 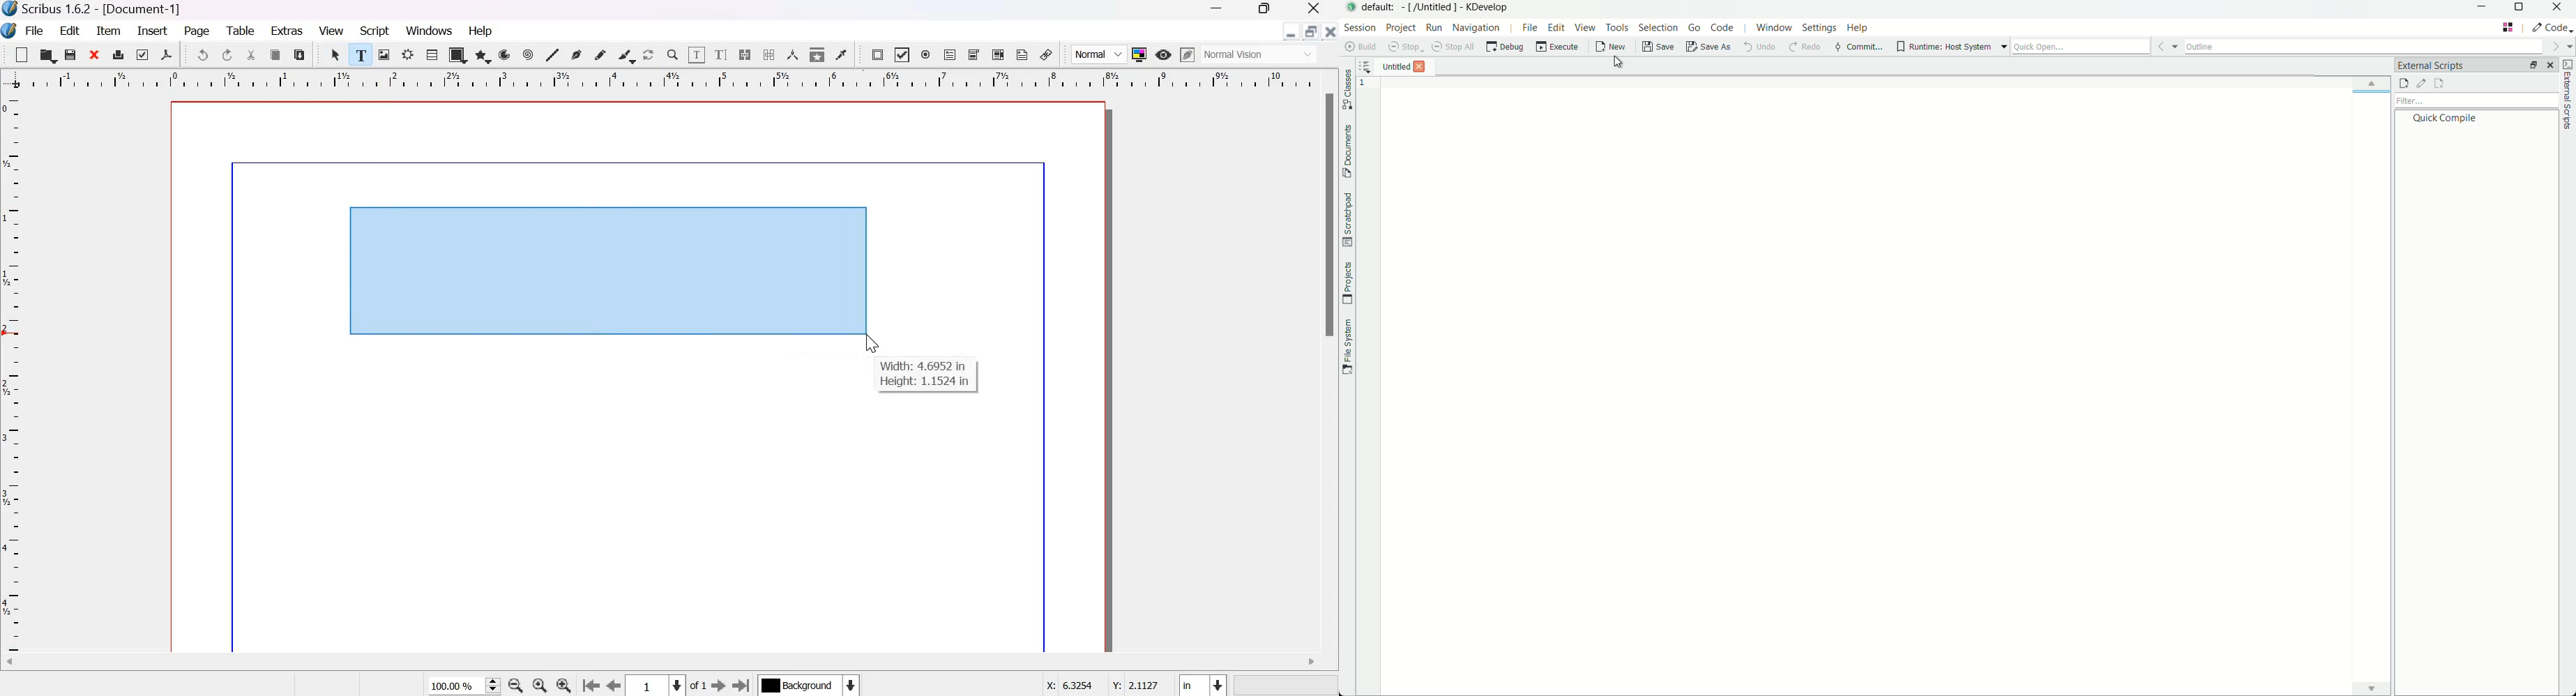 What do you see at coordinates (999, 54) in the screenshot?
I see `PDF list box` at bounding box center [999, 54].